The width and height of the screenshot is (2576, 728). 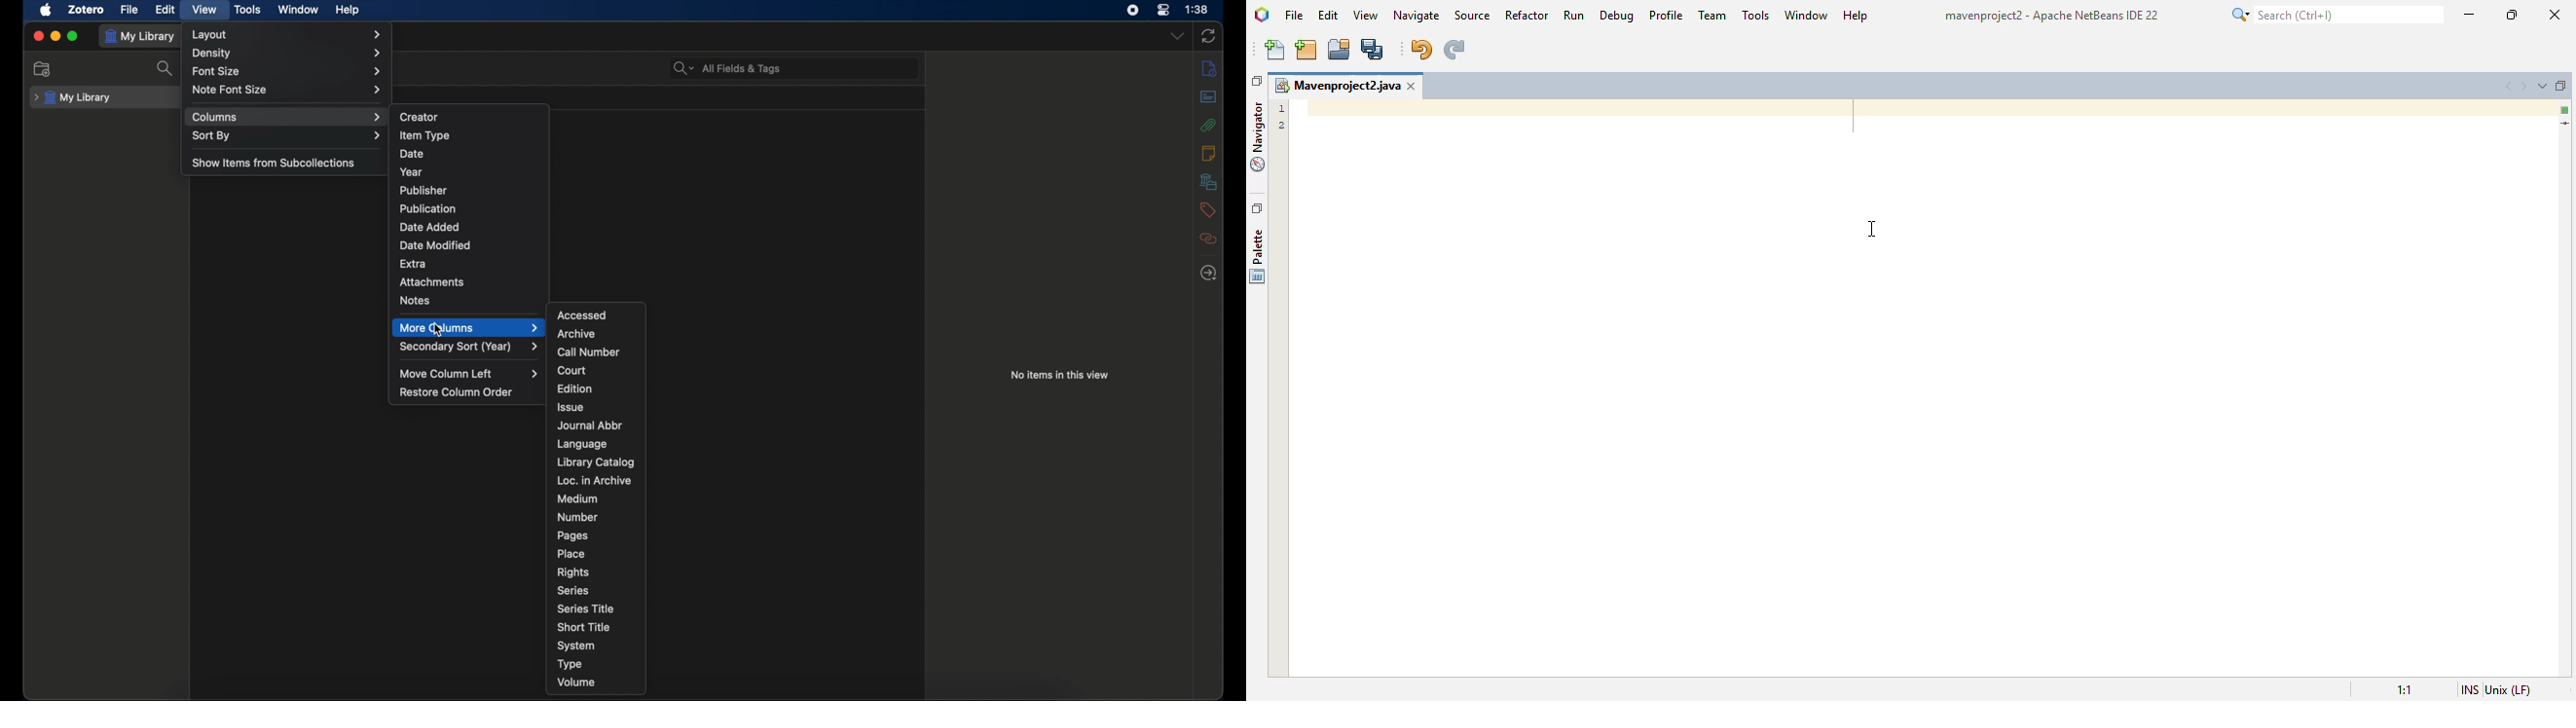 What do you see at coordinates (289, 71) in the screenshot?
I see `font size` at bounding box center [289, 71].